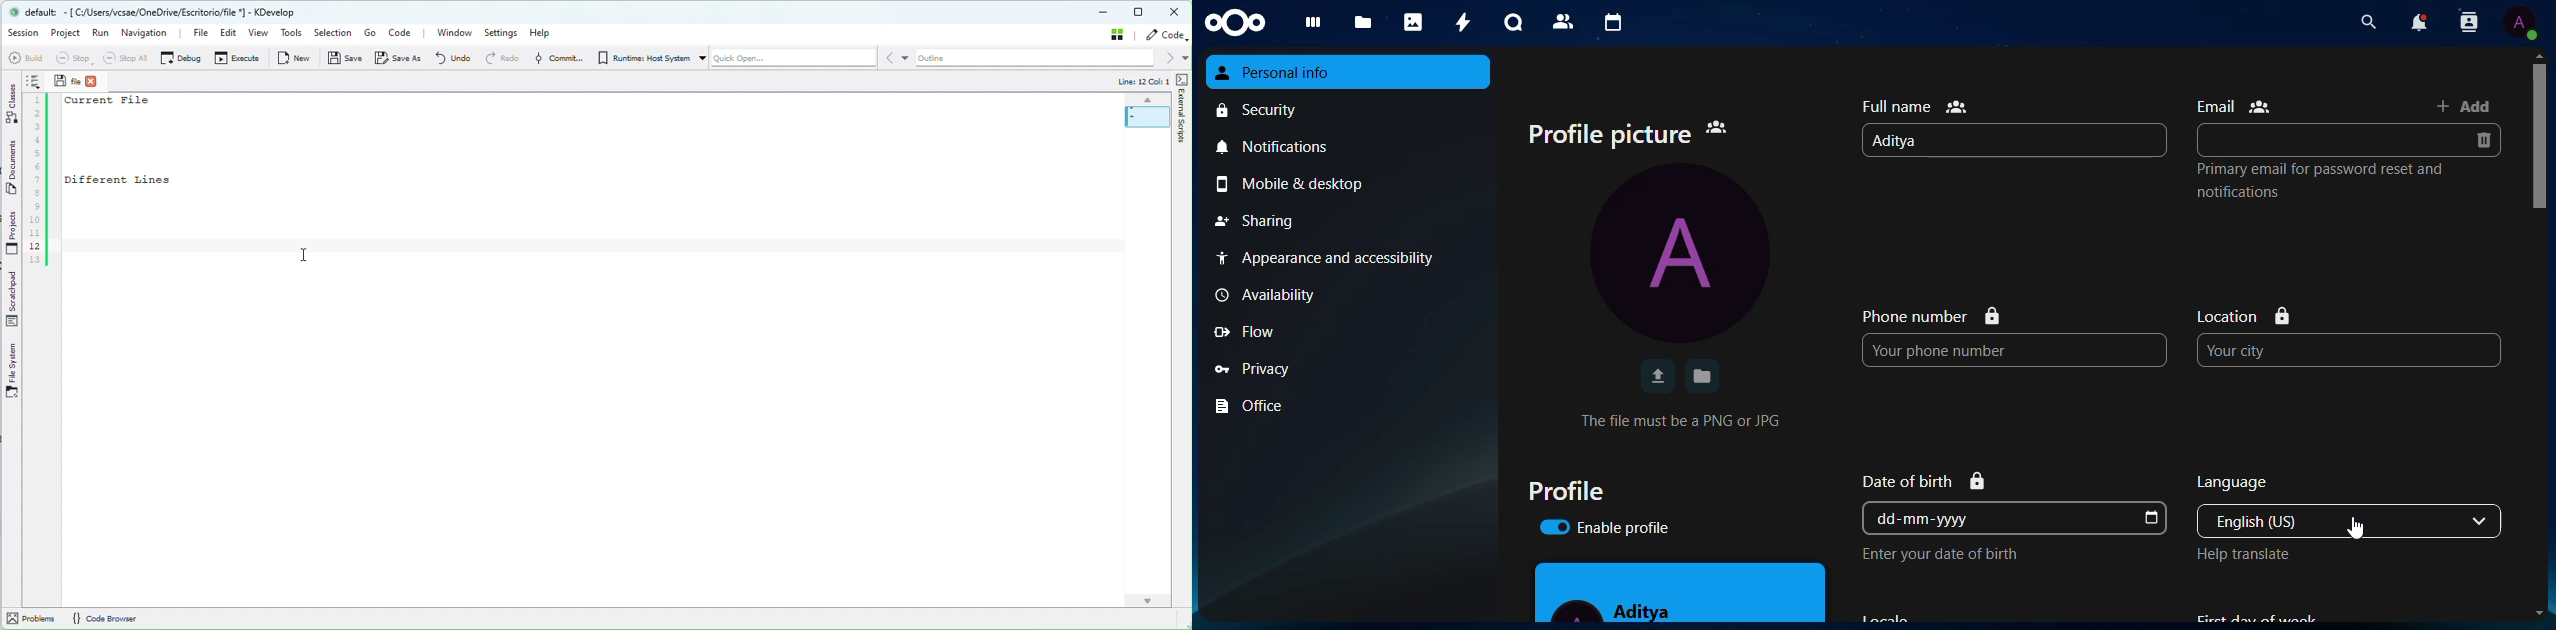 Image resolution: width=2576 pixels, height=644 pixels. I want to click on notifications, so click(1282, 149).